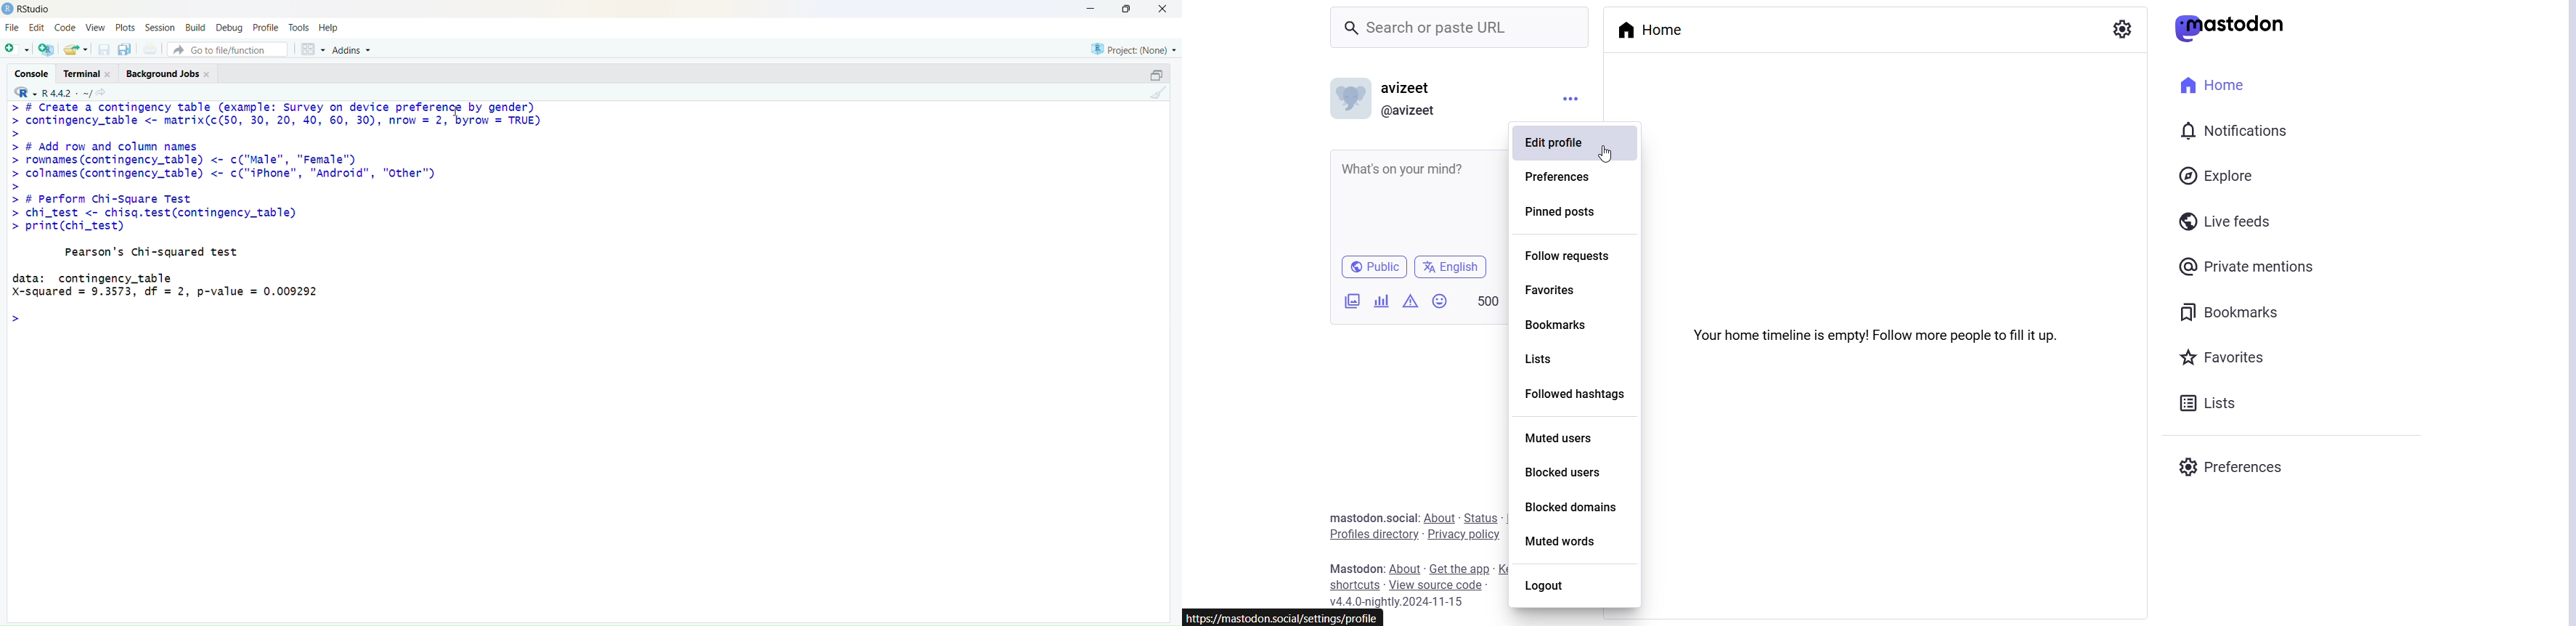 Image resolution: width=2576 pixels, height=644 pixels. Describe the element at coordinates (9, 9) in the screenshot. I see `logo` at that location.